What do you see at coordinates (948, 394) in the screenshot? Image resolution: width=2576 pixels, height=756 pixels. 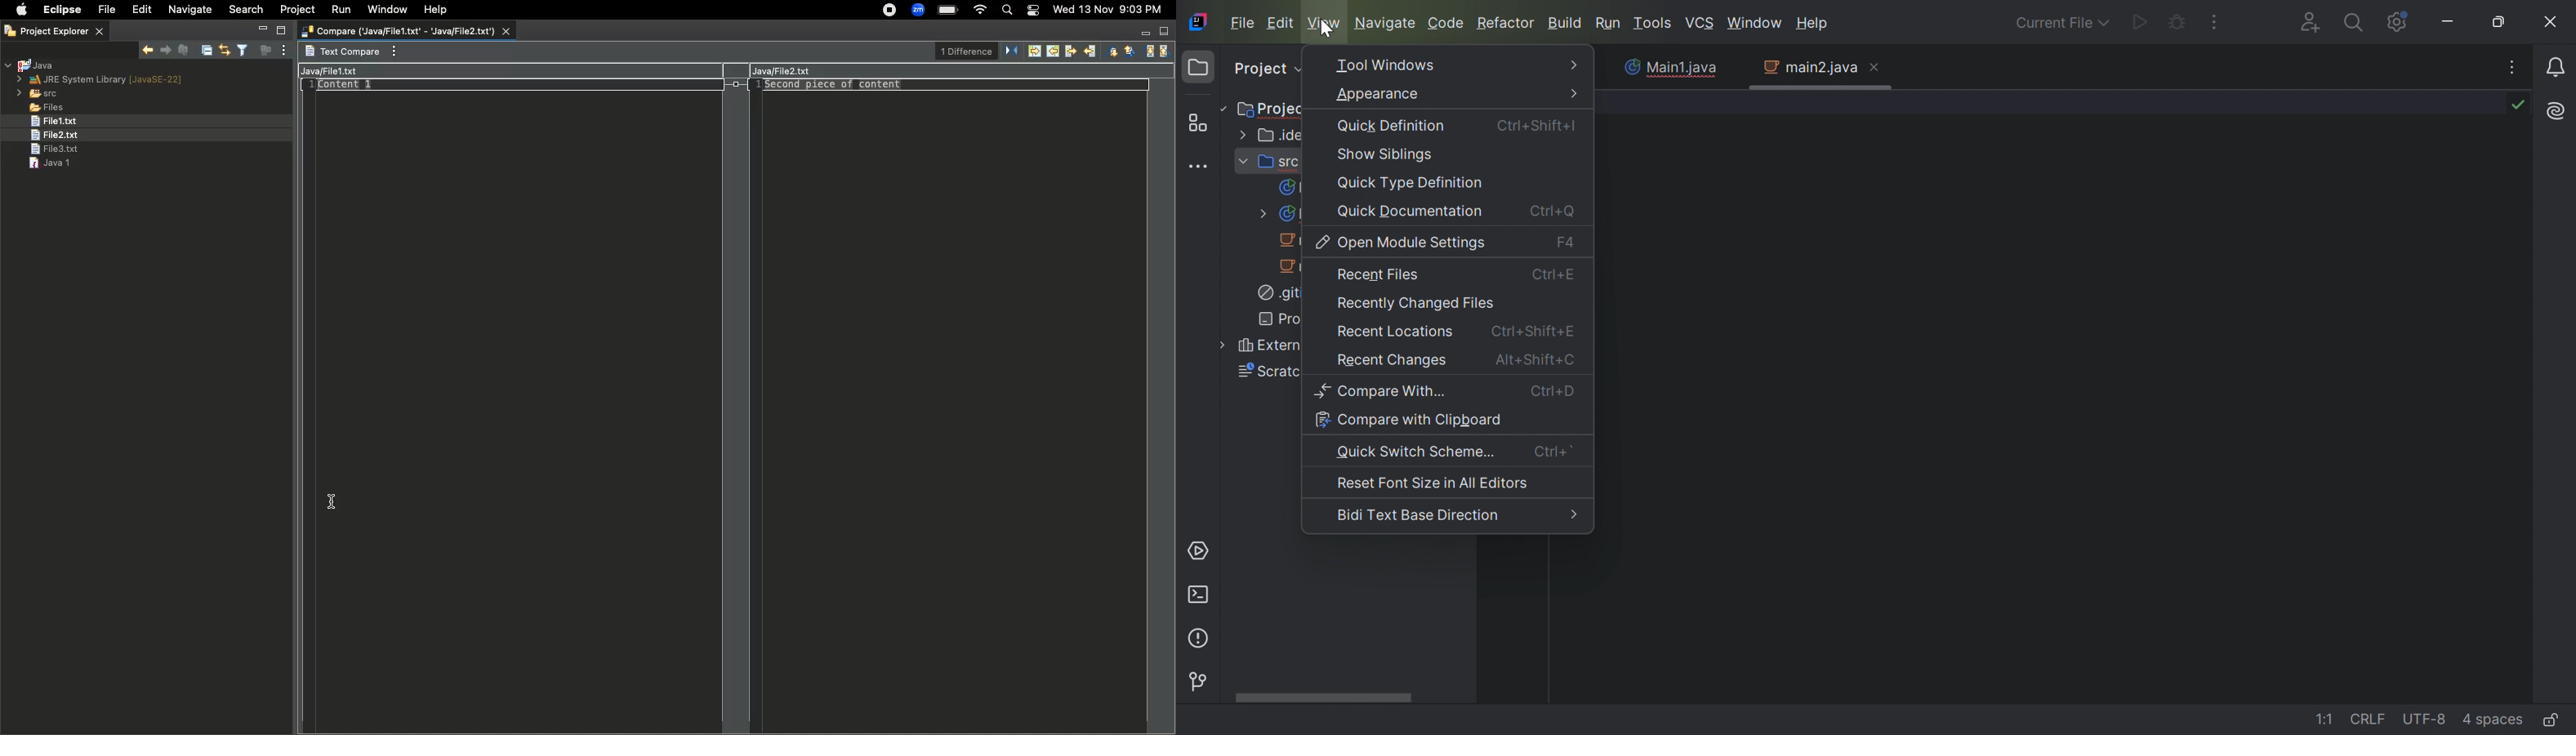 I see `coding area` at bounding box center [948, 394].